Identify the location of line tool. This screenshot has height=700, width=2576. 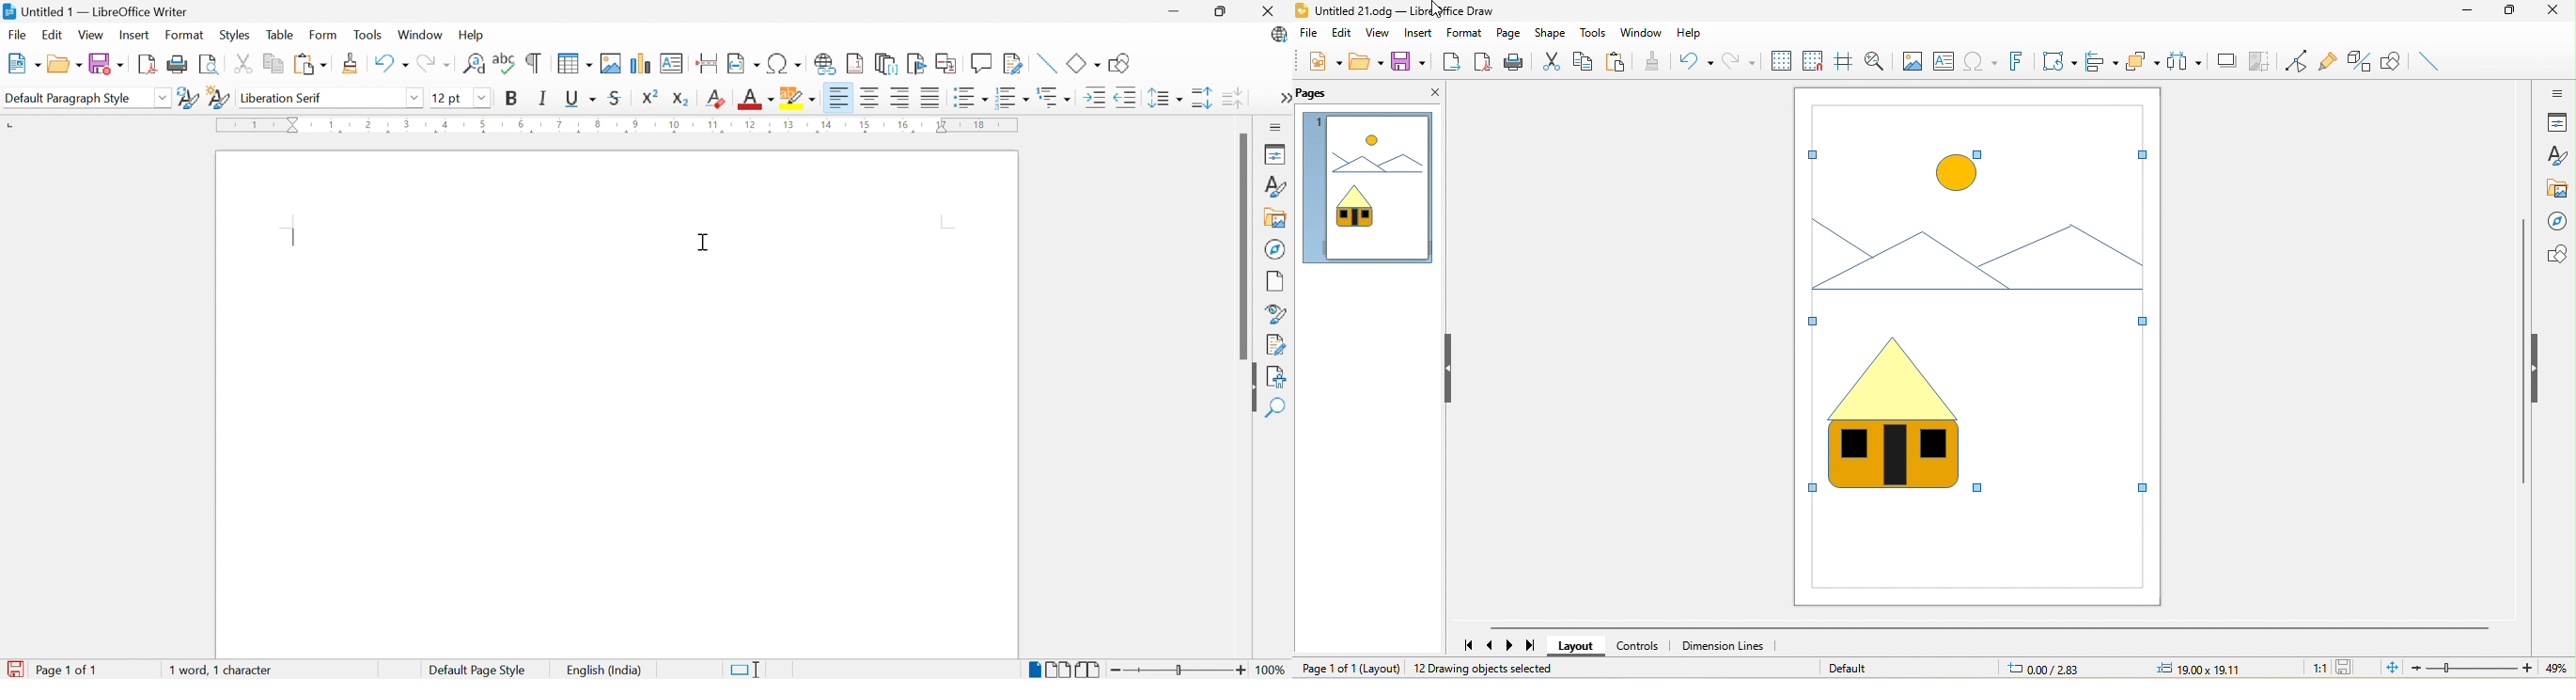
(2437, 63).